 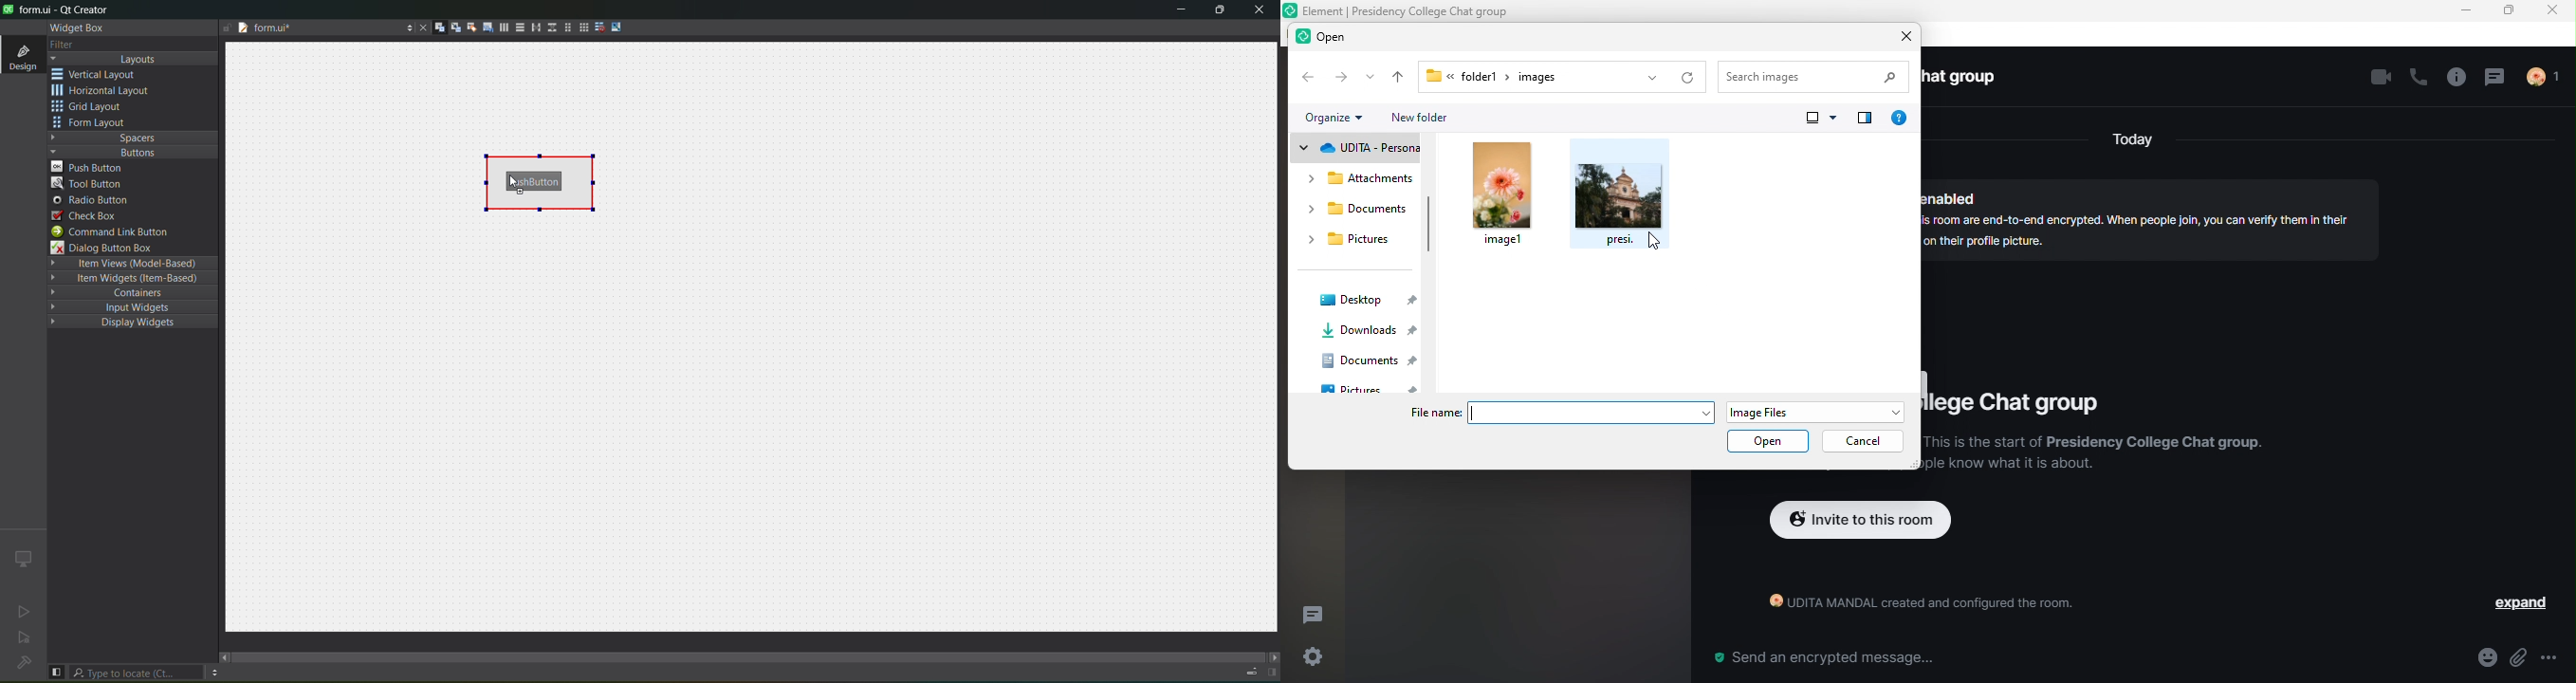 I want to click on input widgets, so click(x=126, y=307).